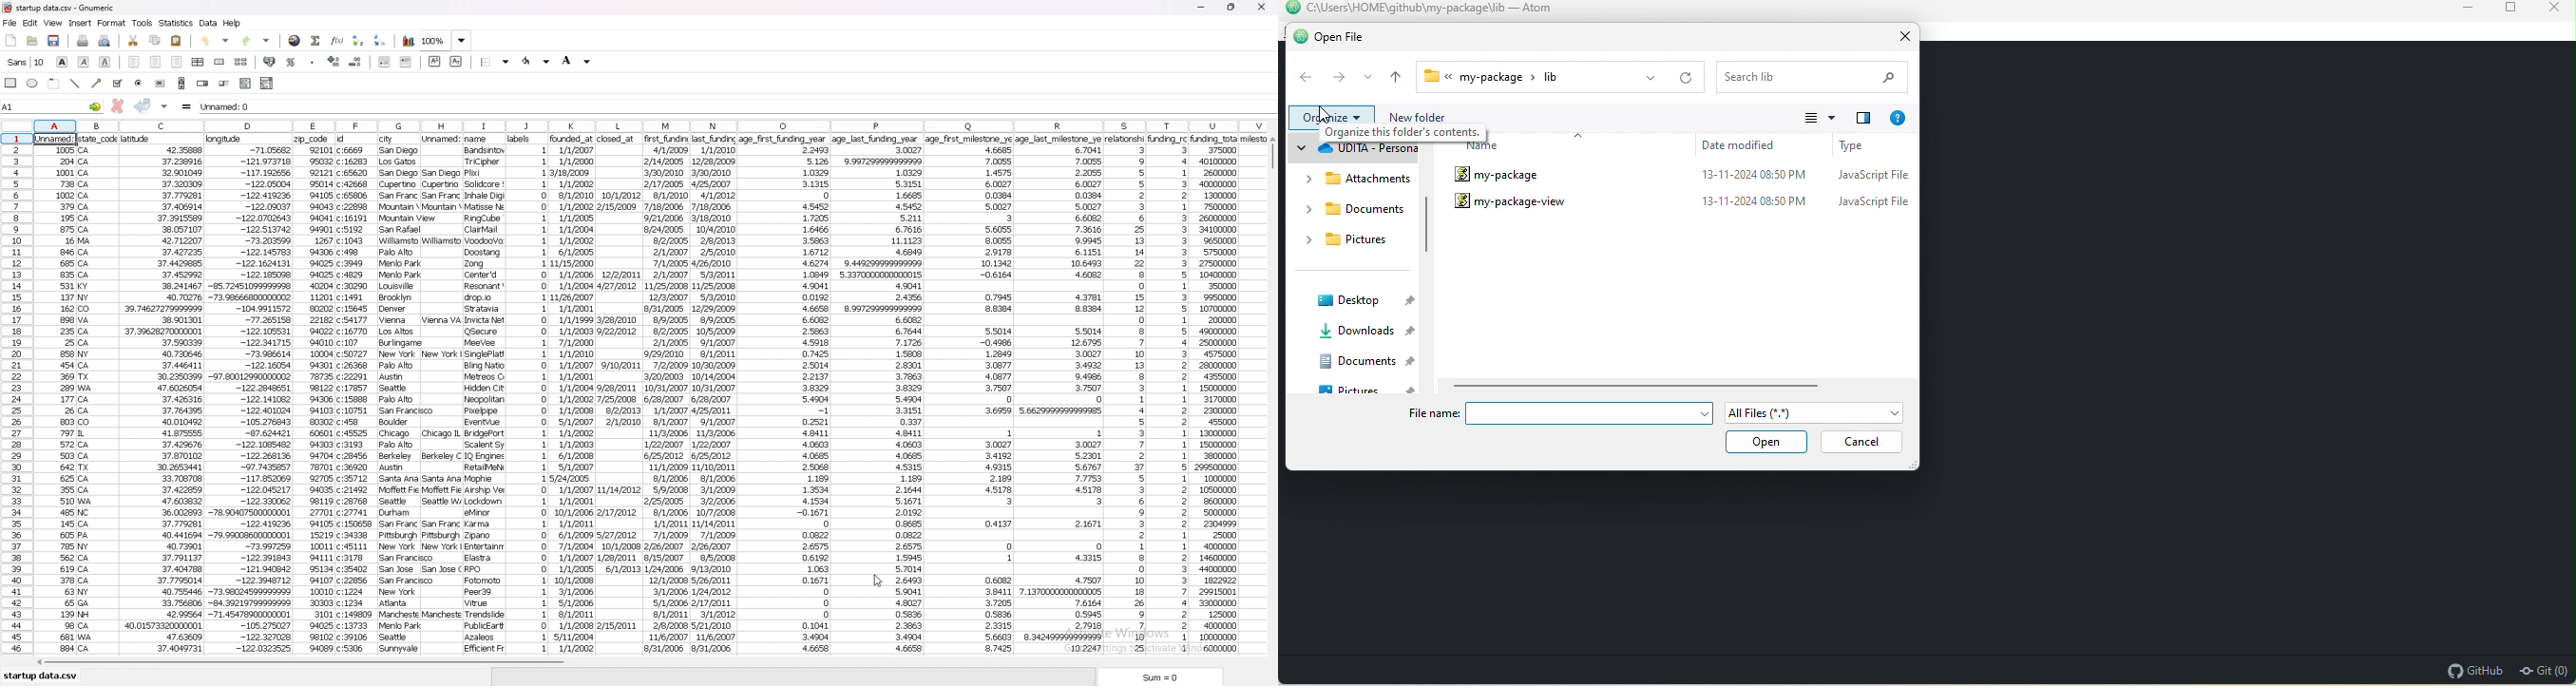 The height and width of the screenshot is (700, 2576). What do you see at coordinates (1525, 77) in the screenshot?
I see `my package` at bounding box center [1525, 77].